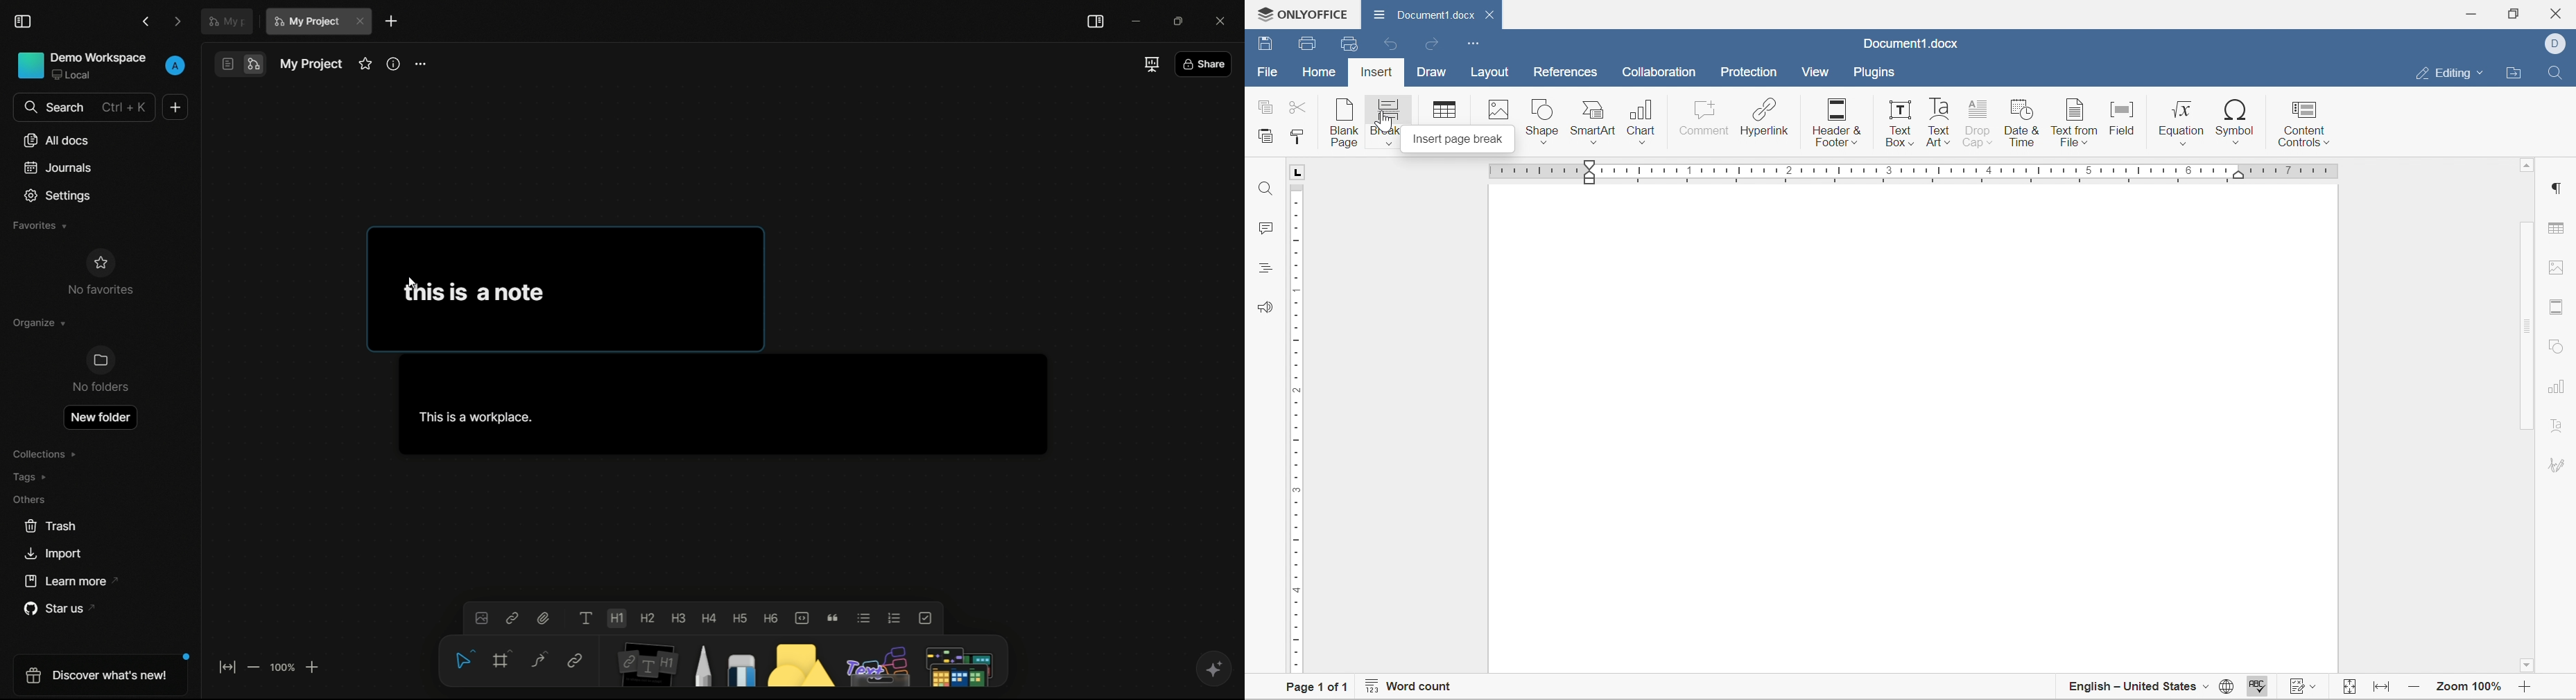 This screenshot has height=700, width=2576. I want to click on minimize, so click(1135, 21).